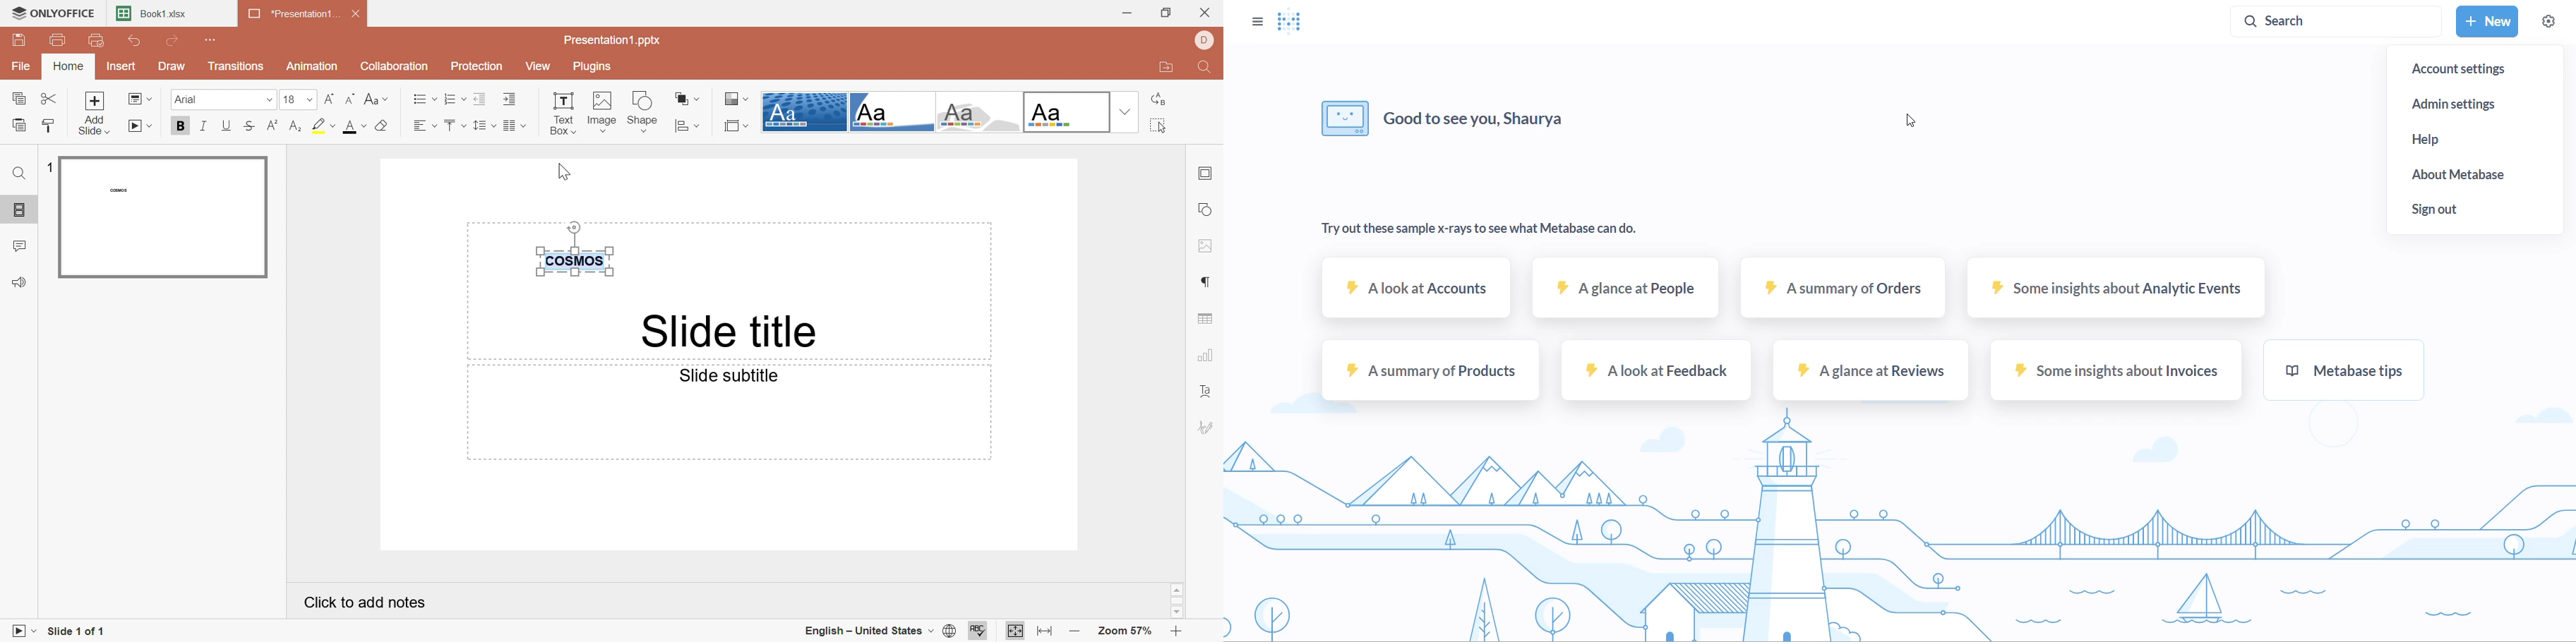 This screenshot has width=2576, height=644. What do you see at coordinates (1207, 391) in the screenshot?
I see `Text Art settings` at bounding box center [1207, 391].